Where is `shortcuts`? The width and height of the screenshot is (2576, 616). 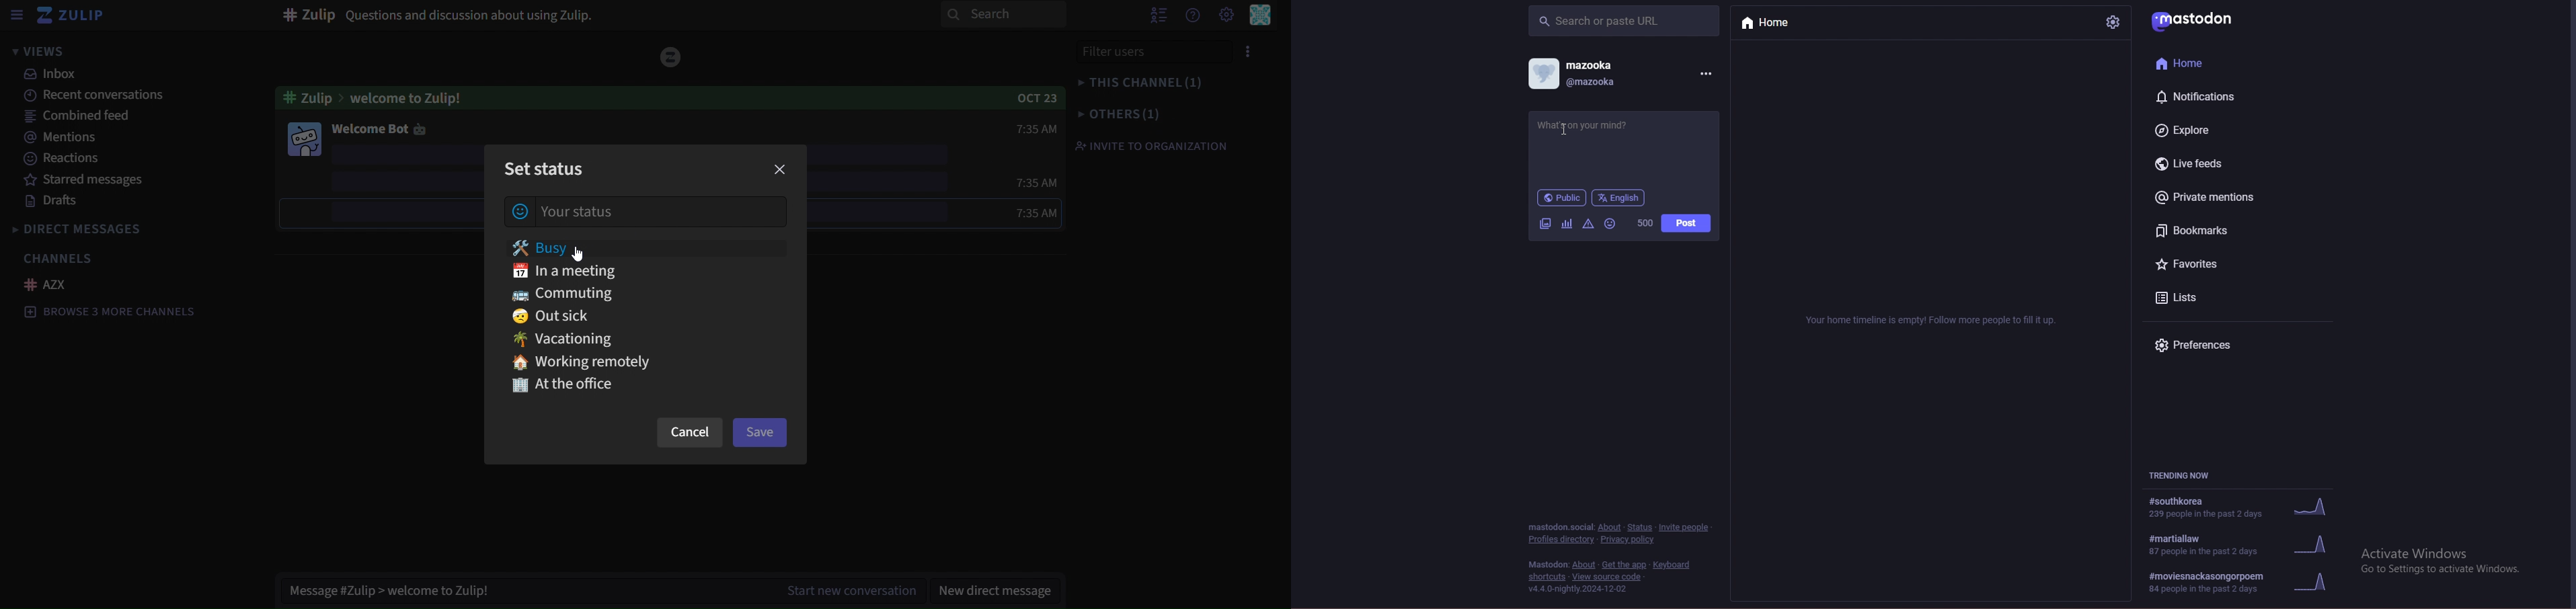
shortcuts is located at coordinates (1547, 577).